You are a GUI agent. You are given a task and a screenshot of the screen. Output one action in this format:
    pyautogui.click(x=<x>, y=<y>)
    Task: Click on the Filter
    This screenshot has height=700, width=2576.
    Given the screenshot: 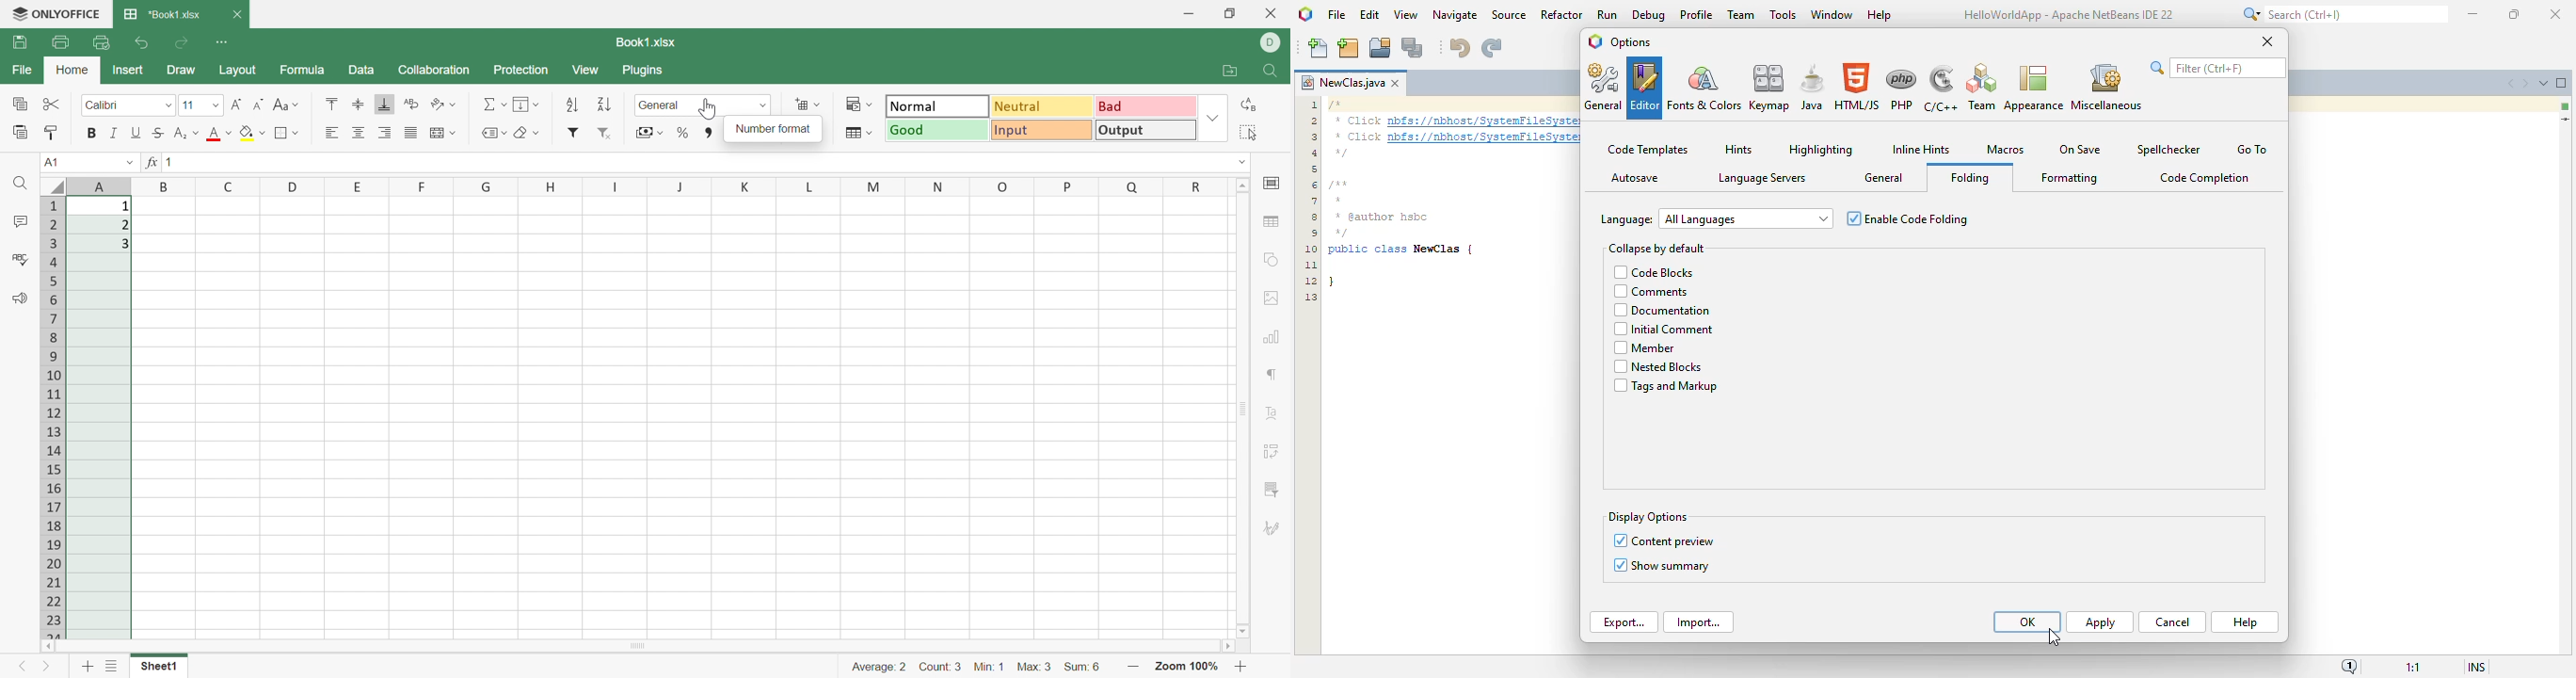 What is the action you would take?
    pyautogui.click(x=573, y=133)
    